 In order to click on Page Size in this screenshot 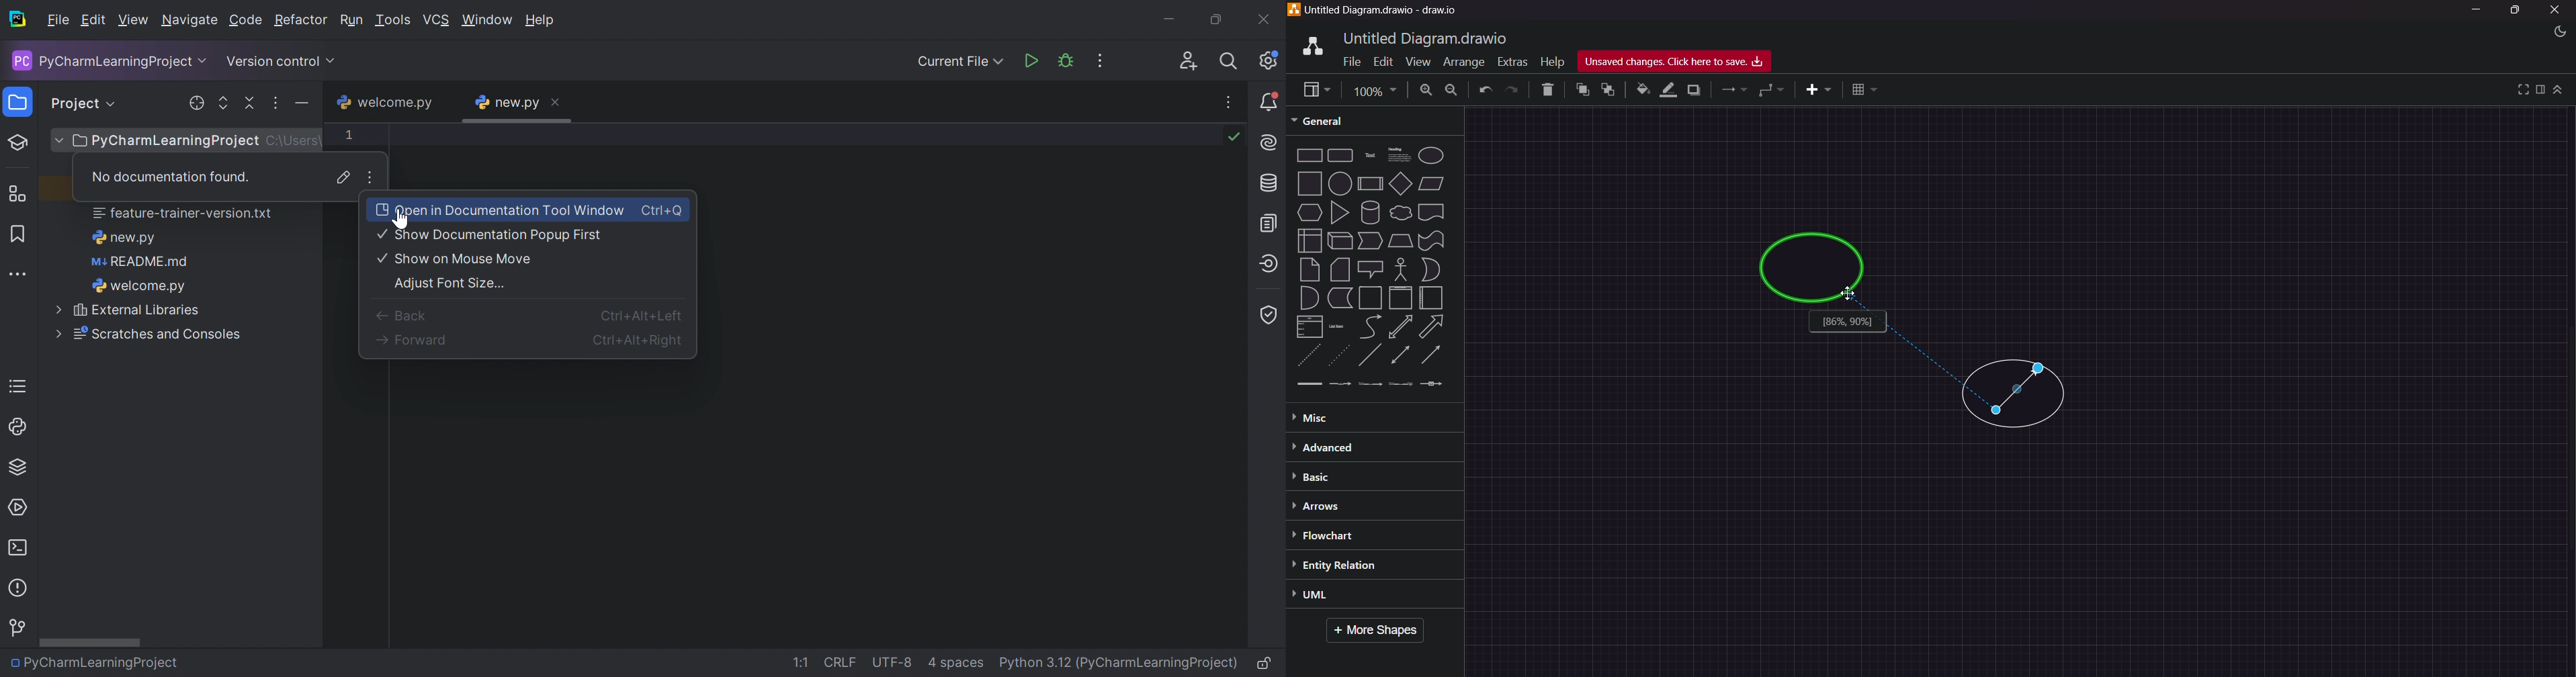, I will do `click(1373, 89)`.